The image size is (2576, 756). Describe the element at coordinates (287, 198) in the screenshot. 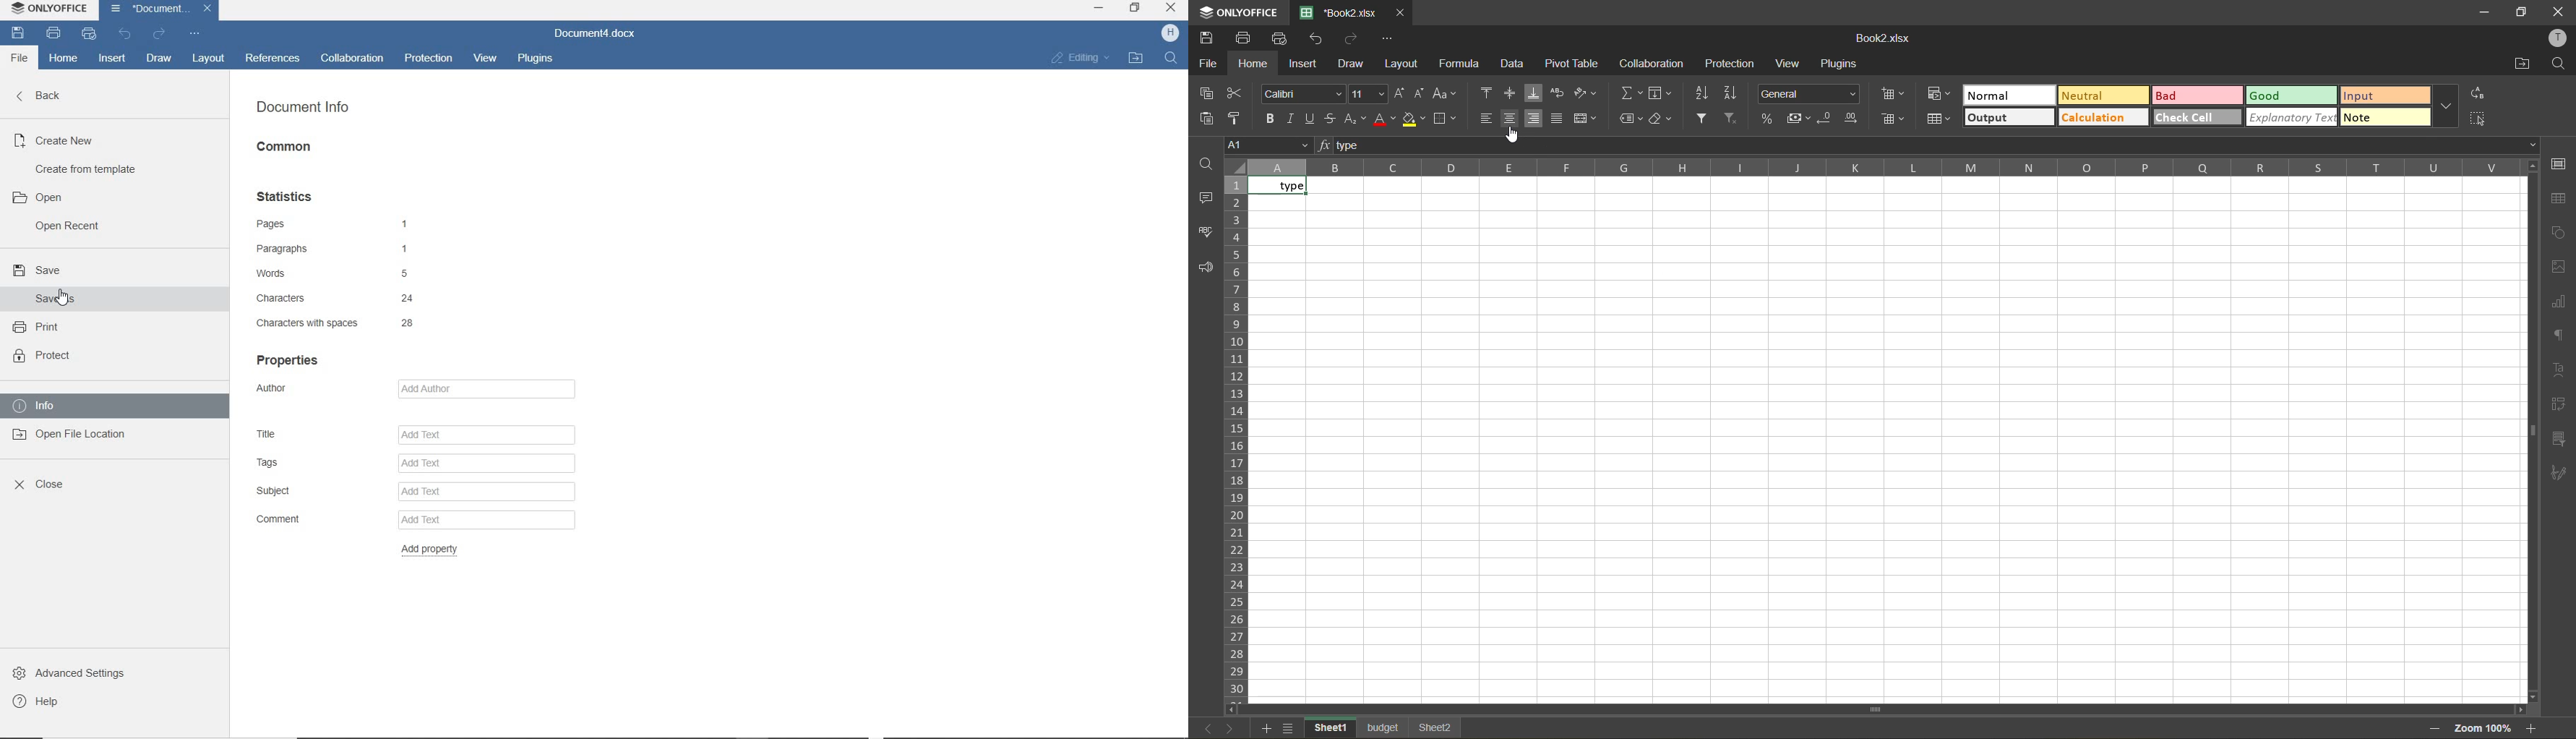

I see `statistics` at that location.